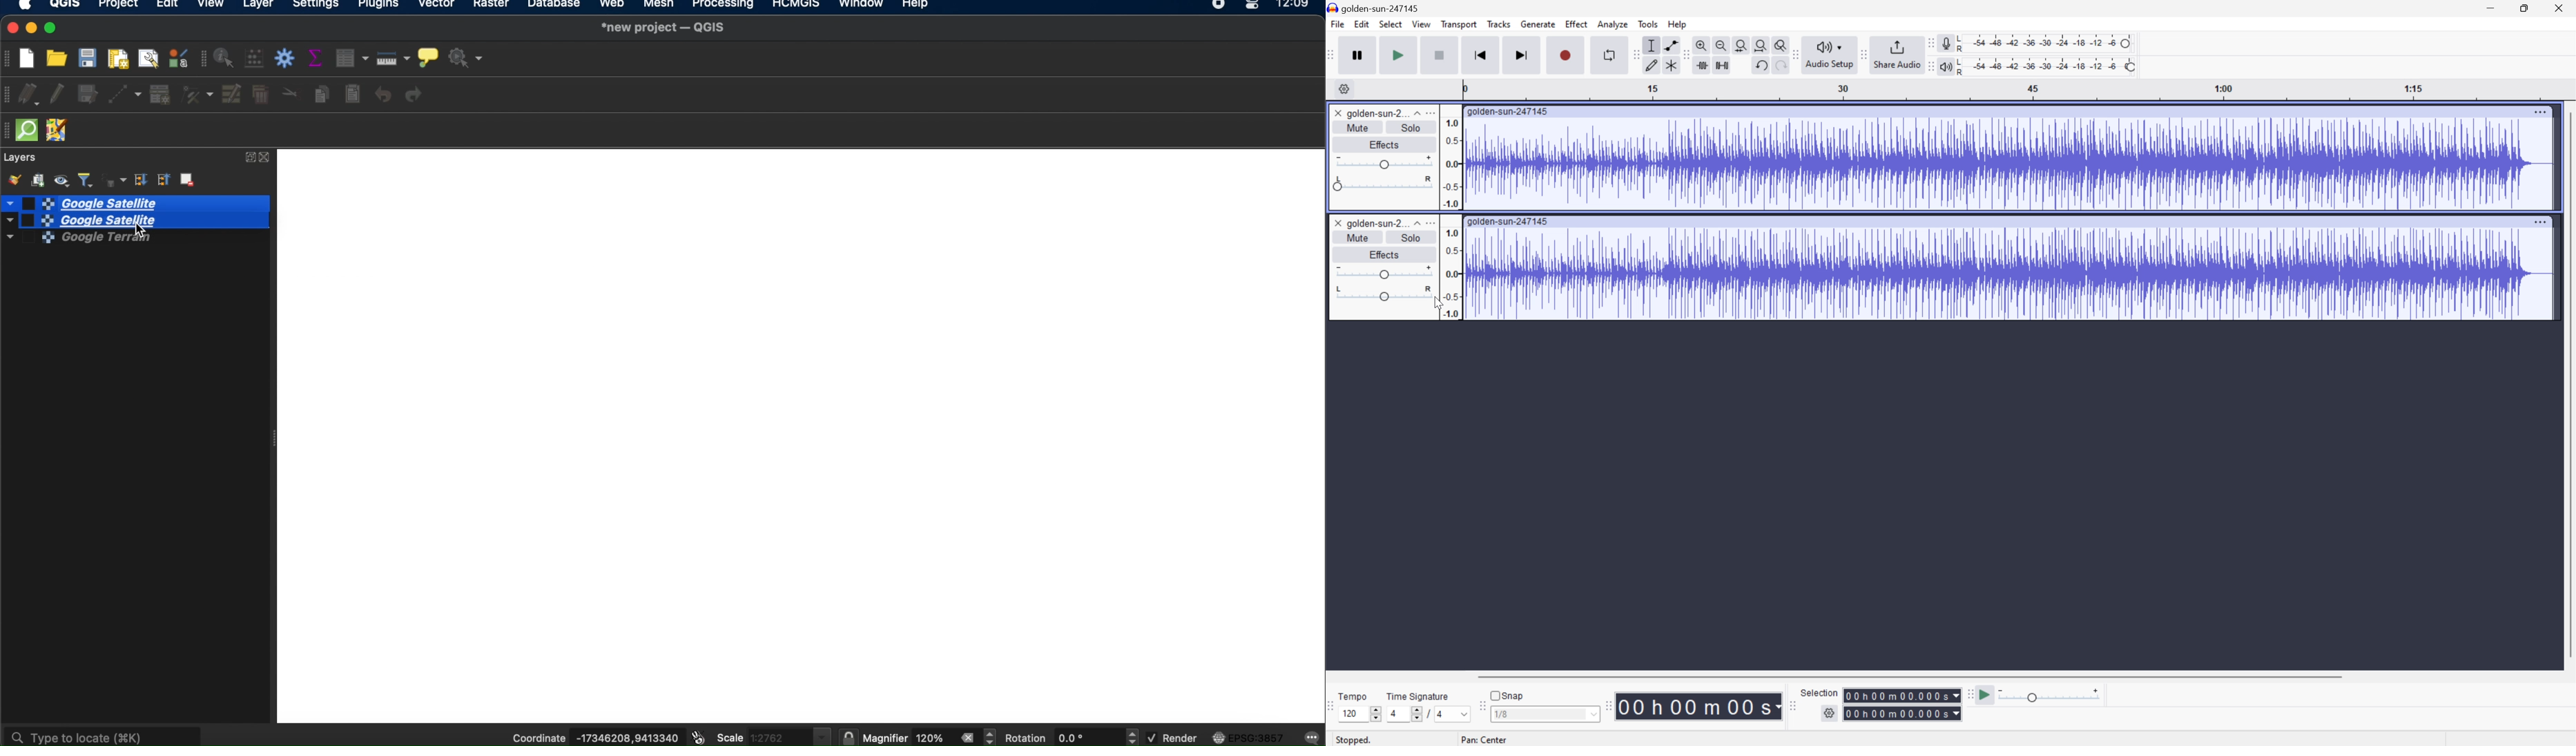 Image resolution: width=2576 pixels, height=756 pixels. I want to click on Mute, so click(1357, 128).